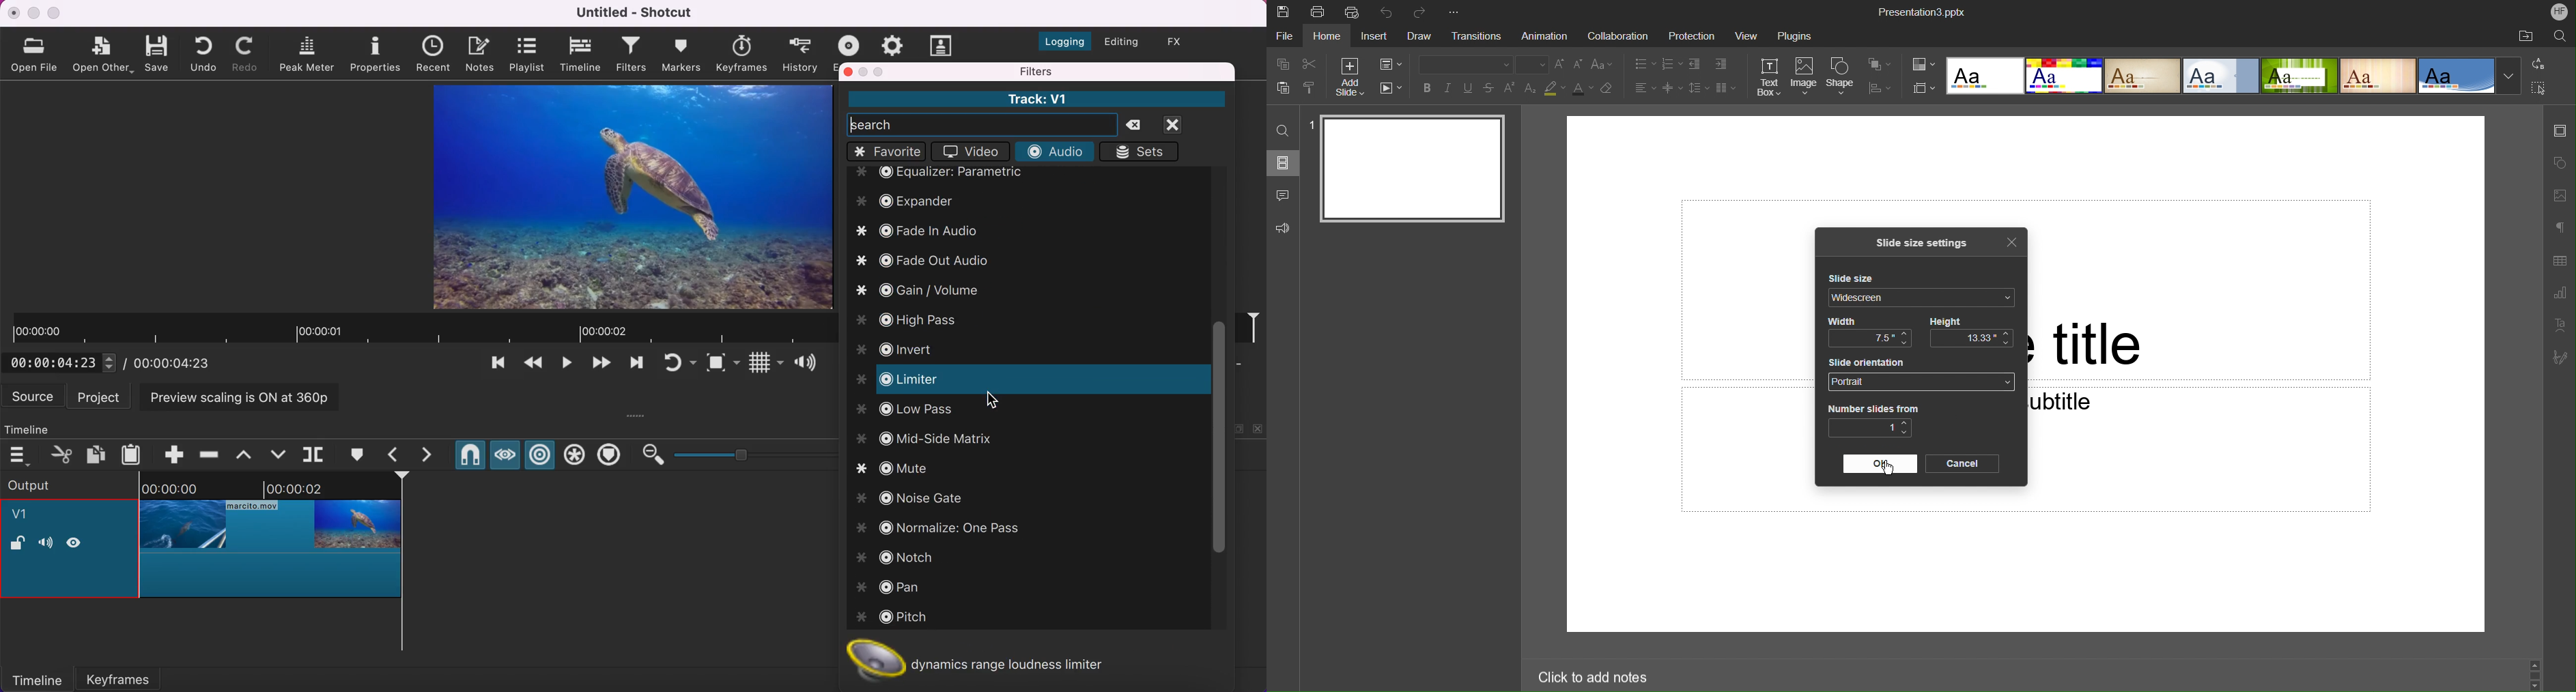  I want to click on Paste, so click(1280, 89).